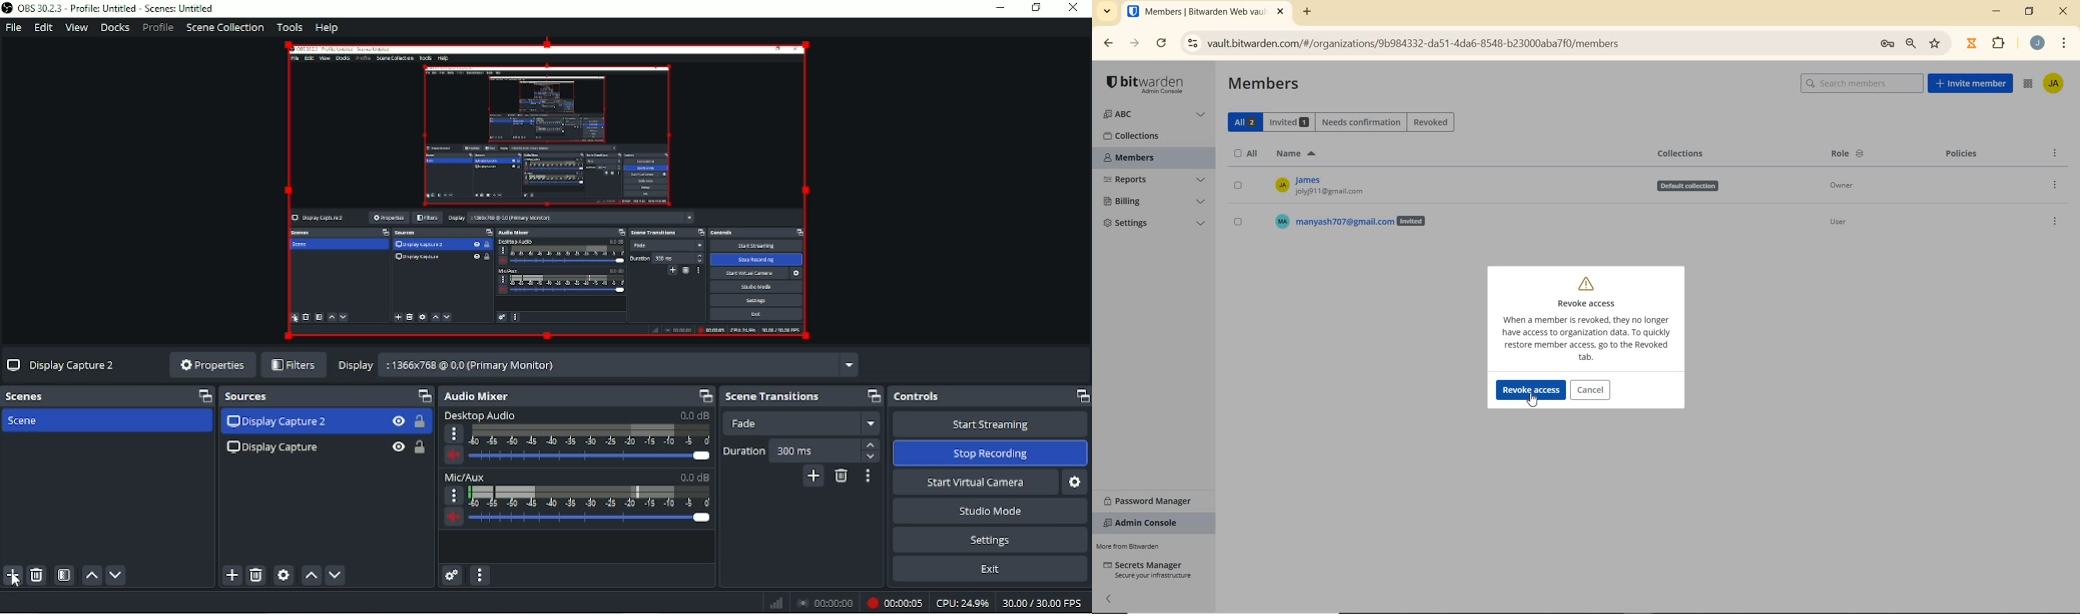 The width and height of the screenshot is (2100, 616). Describe the element at coordinates (158, 28) in the screenshot. I see `Profile` at that location.